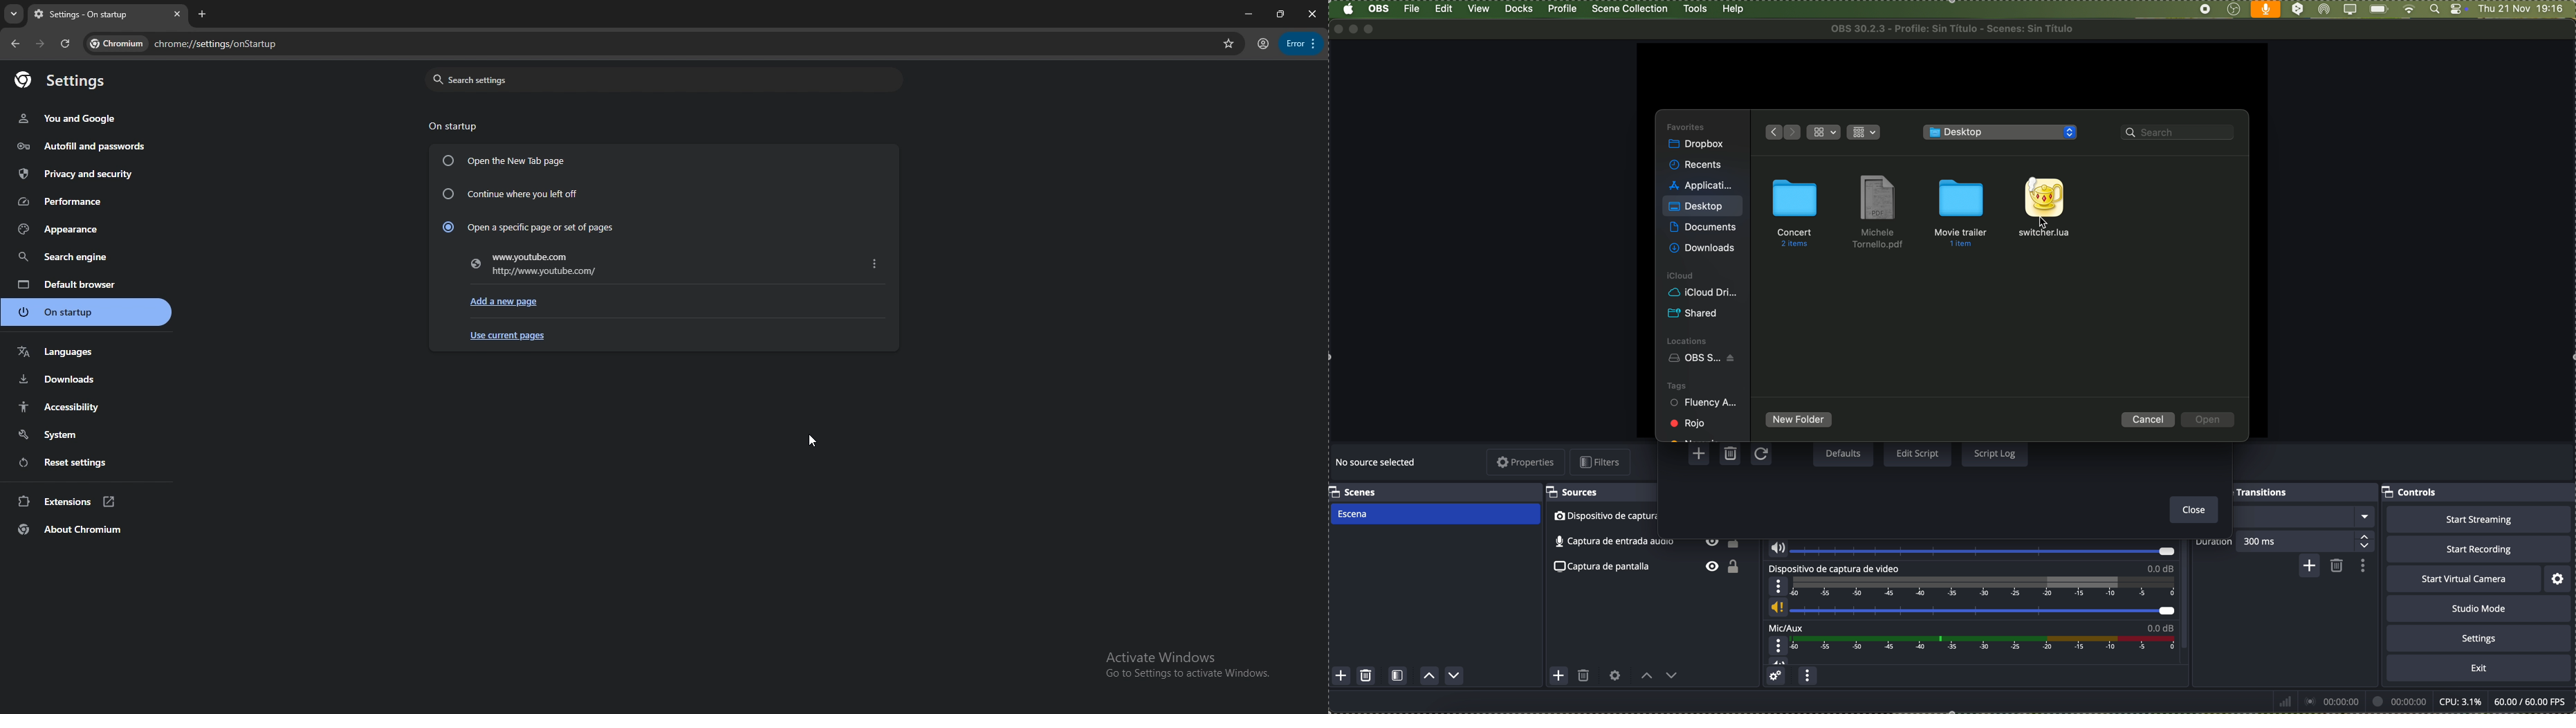 This screenshot has width=2576, height=728. Describe the element at coordinates (117, 44) in the screenshot. I see `chromium` at that location.